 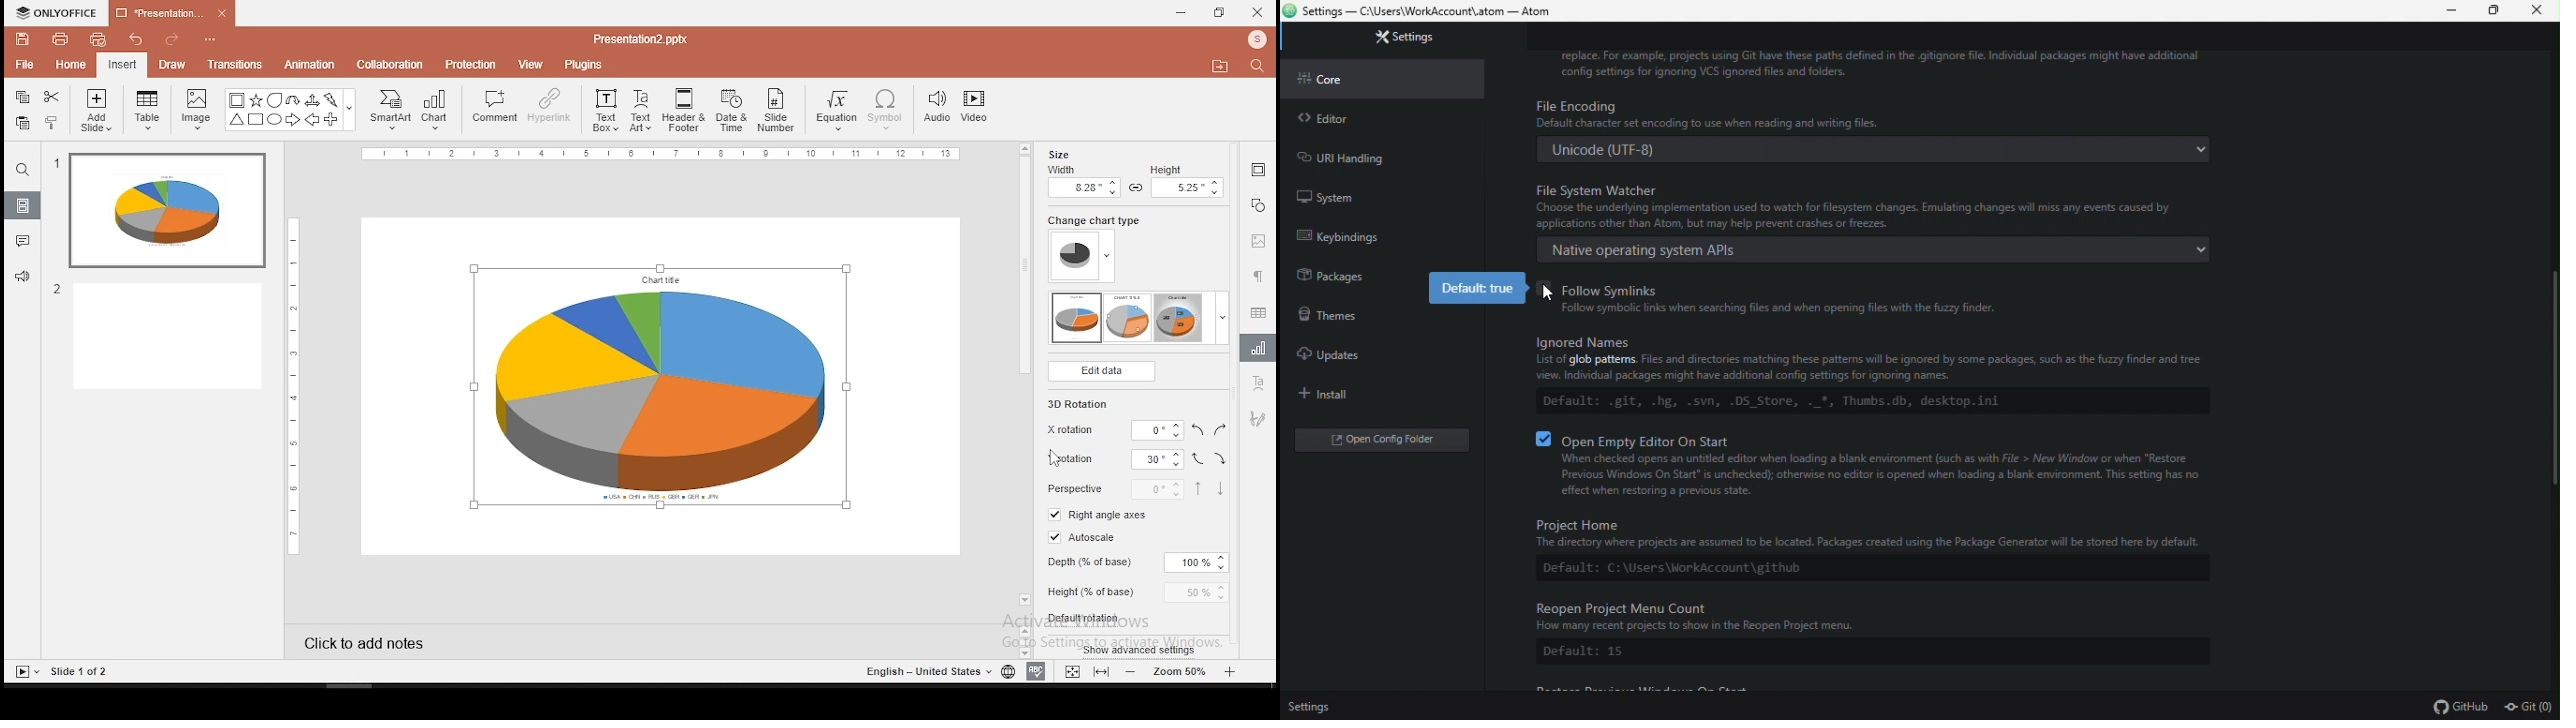 What do you see at coordinates (1219, 12) in the screenshot?
I see `restore` at bounding box center [1219, 12].